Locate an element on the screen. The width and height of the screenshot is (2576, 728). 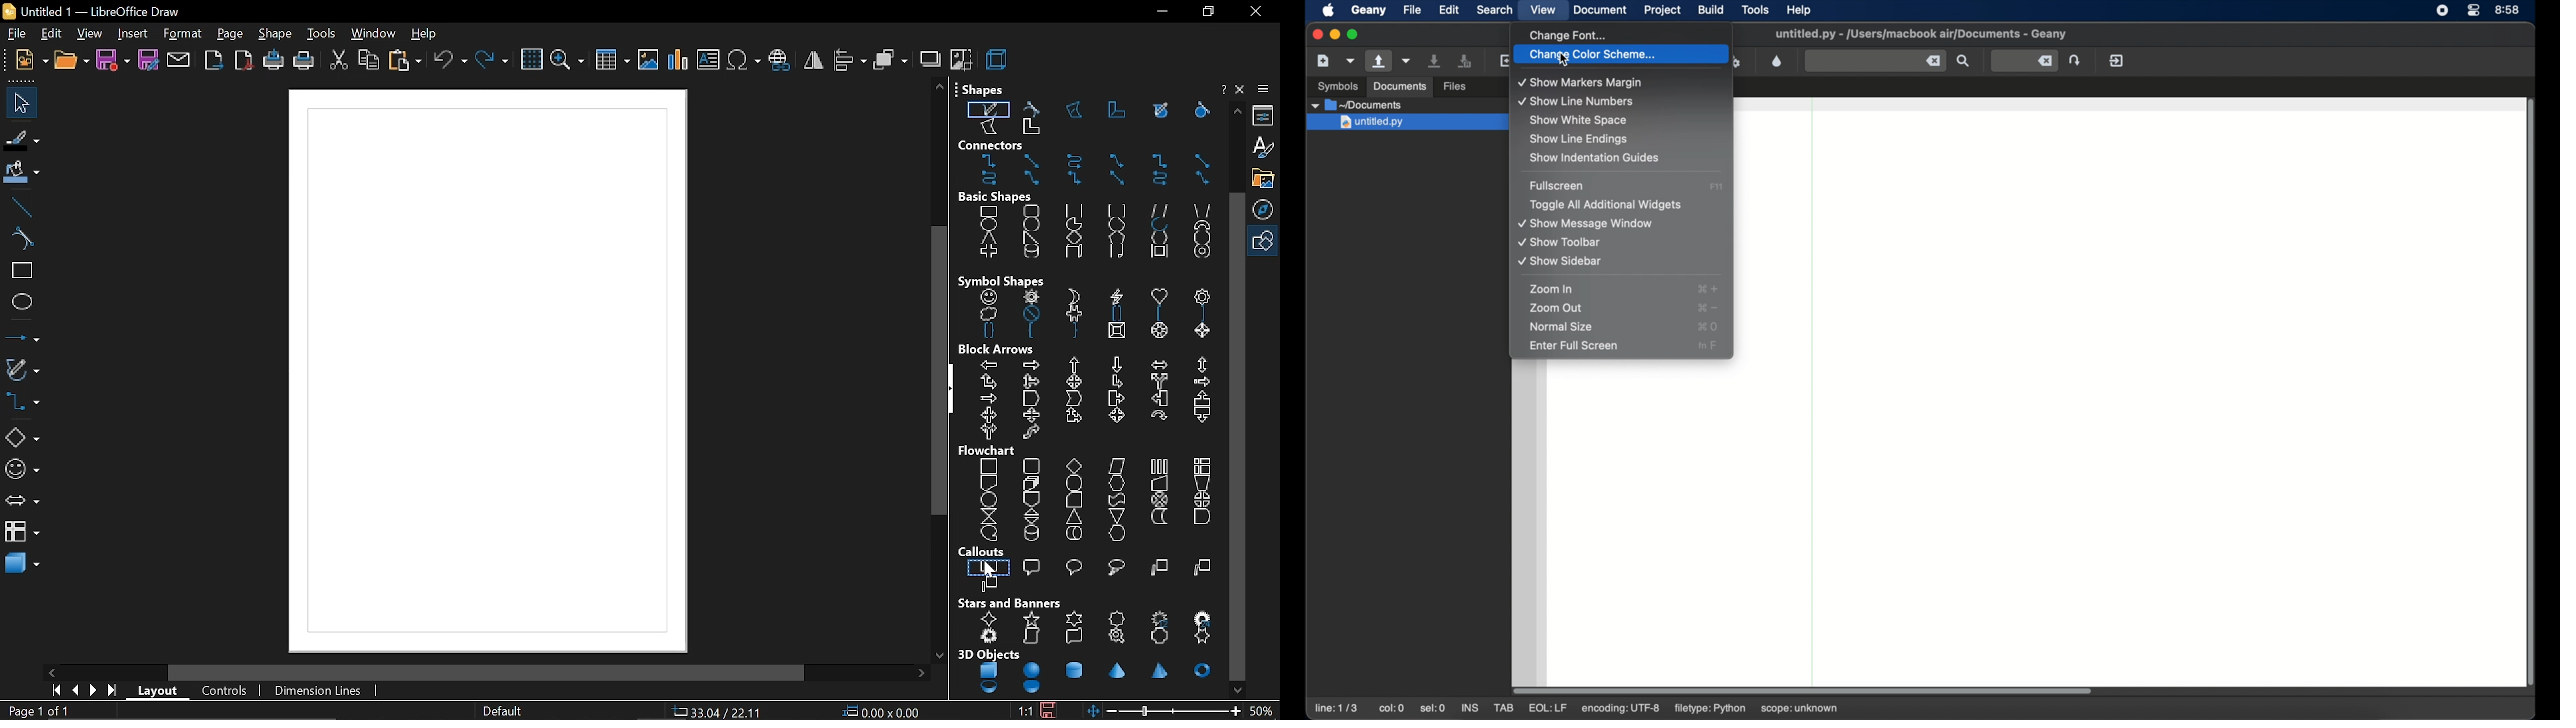
connectors is located at coordinates (21, 402).